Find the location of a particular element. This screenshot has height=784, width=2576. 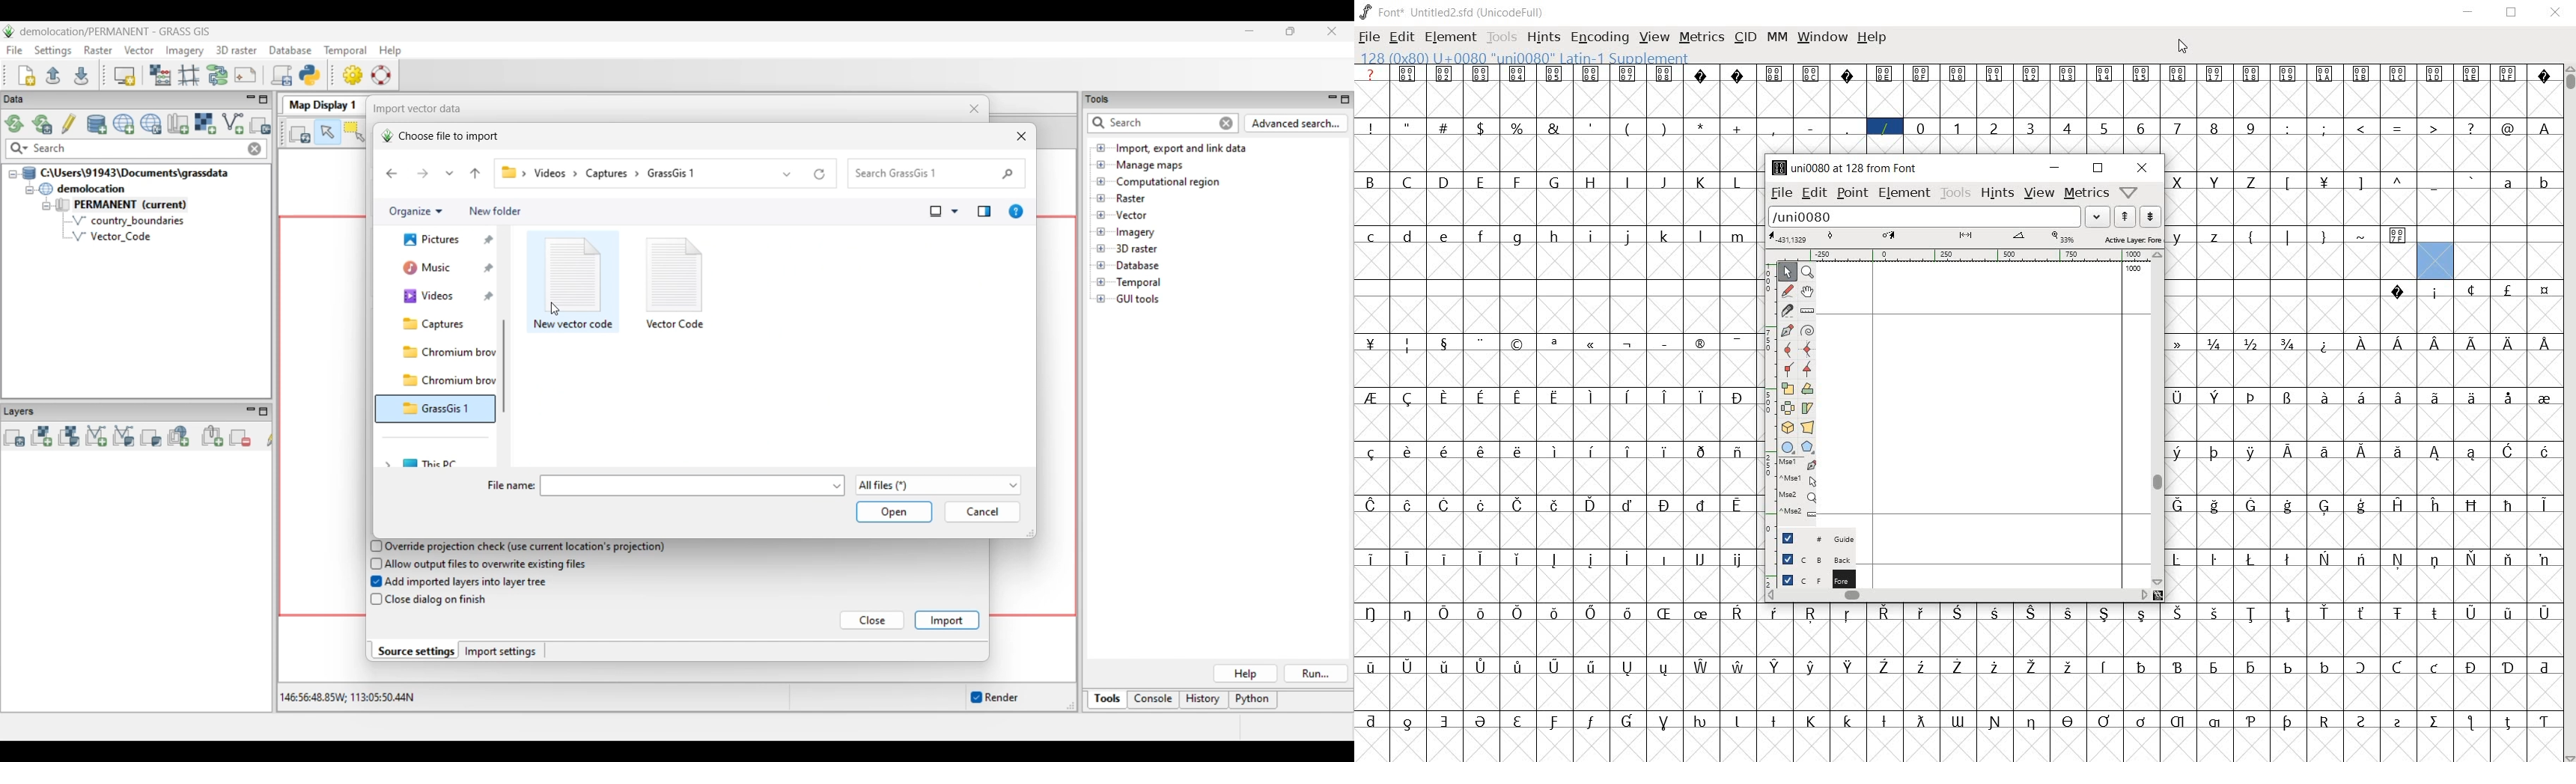

glyph is located at coordinates (2398, 667).